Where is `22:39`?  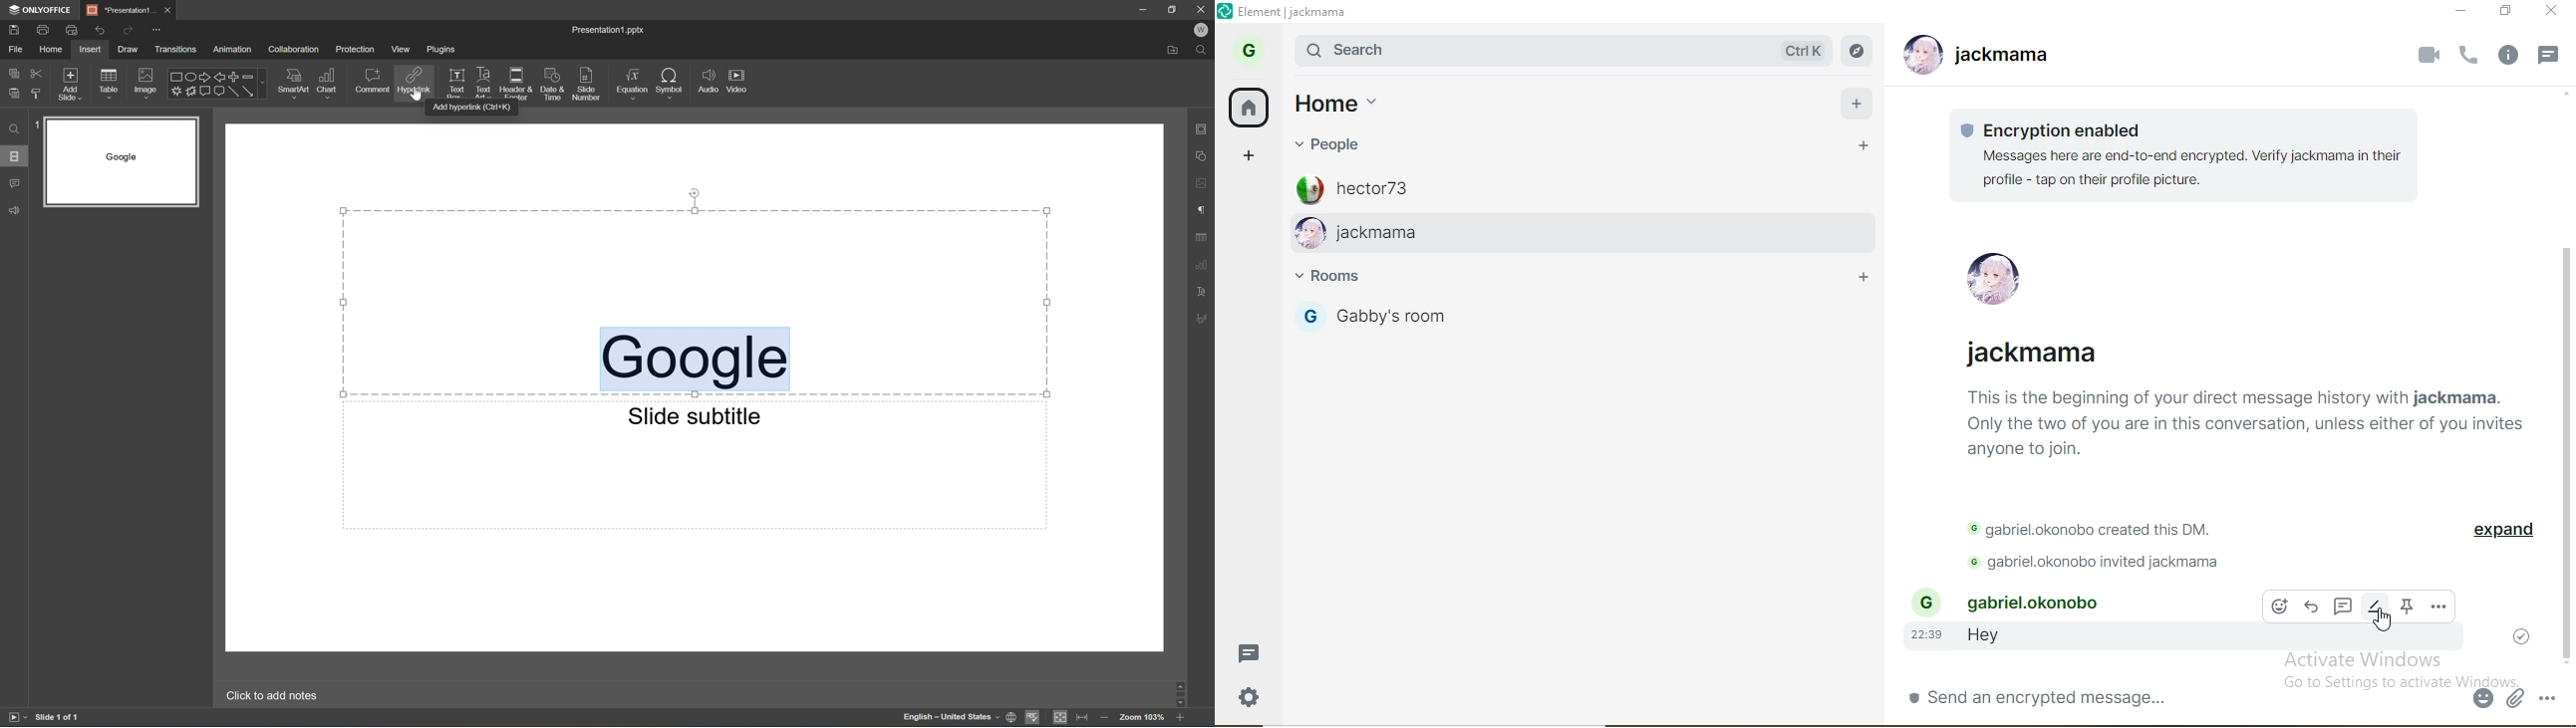 22:39 is located at coordinates (1925, 635).